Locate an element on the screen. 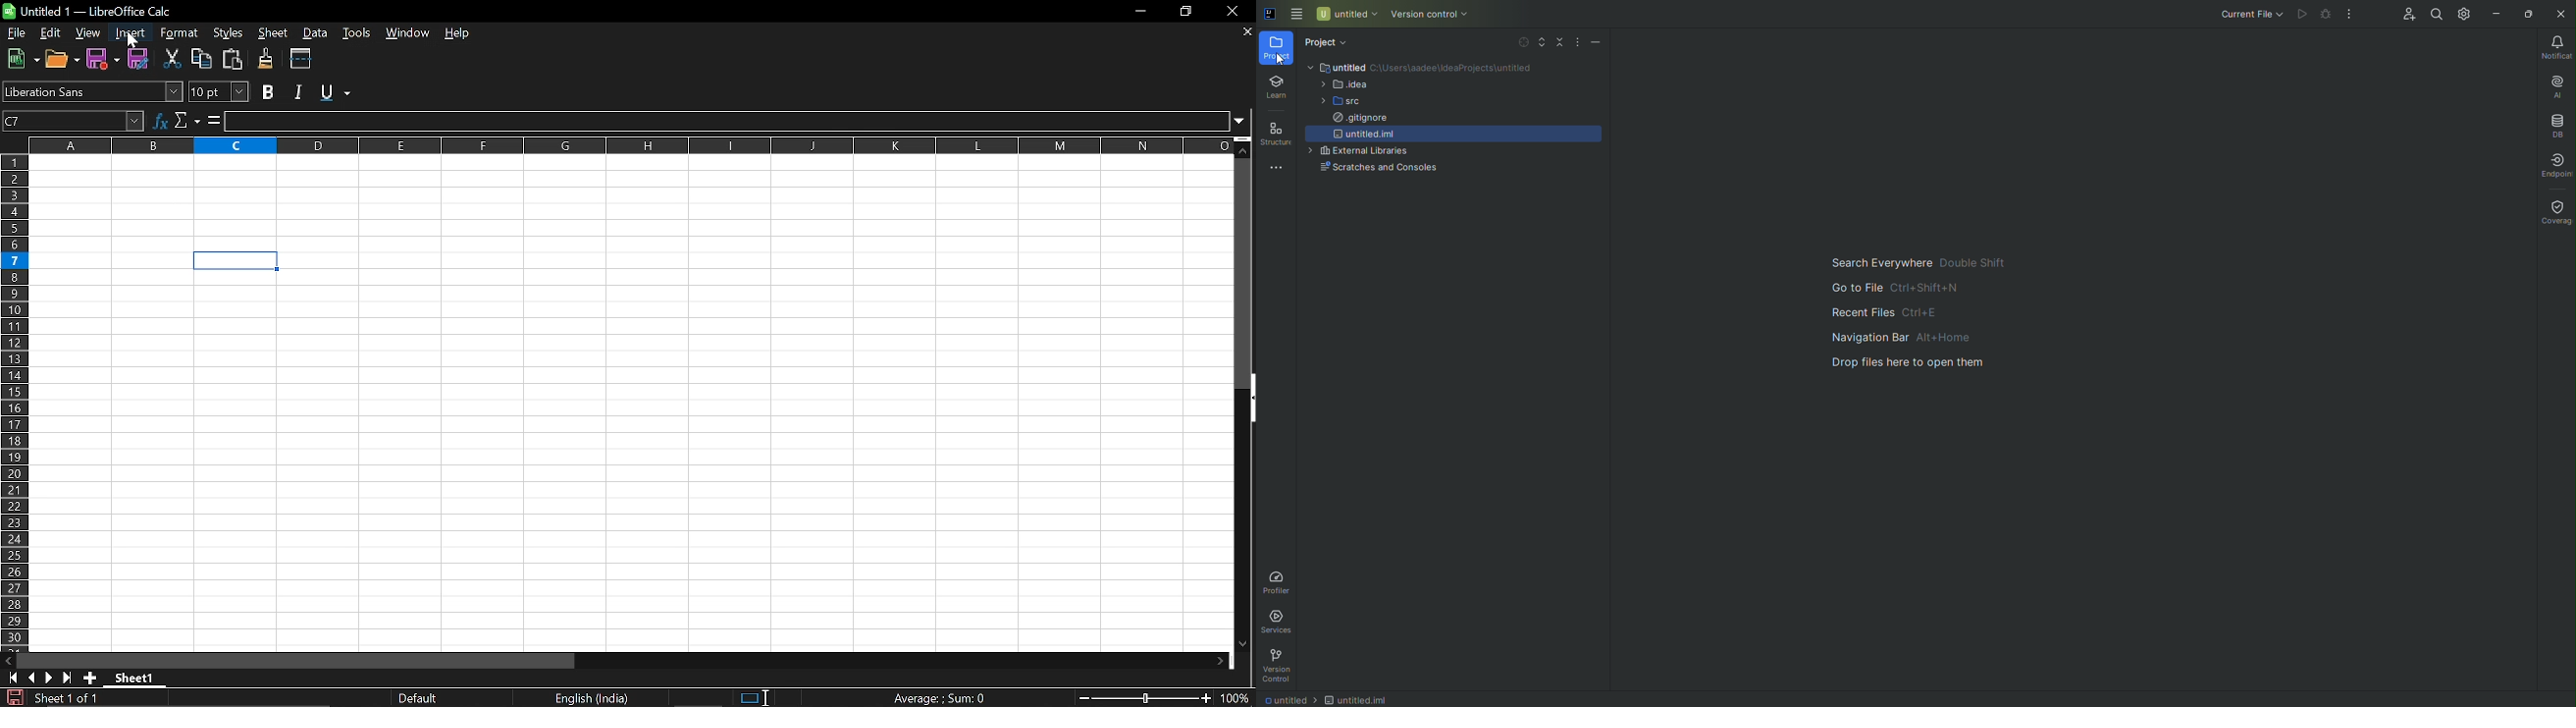 This screenshot has width=2576, height=728. Next sheet is located at coordinates (49, 678).